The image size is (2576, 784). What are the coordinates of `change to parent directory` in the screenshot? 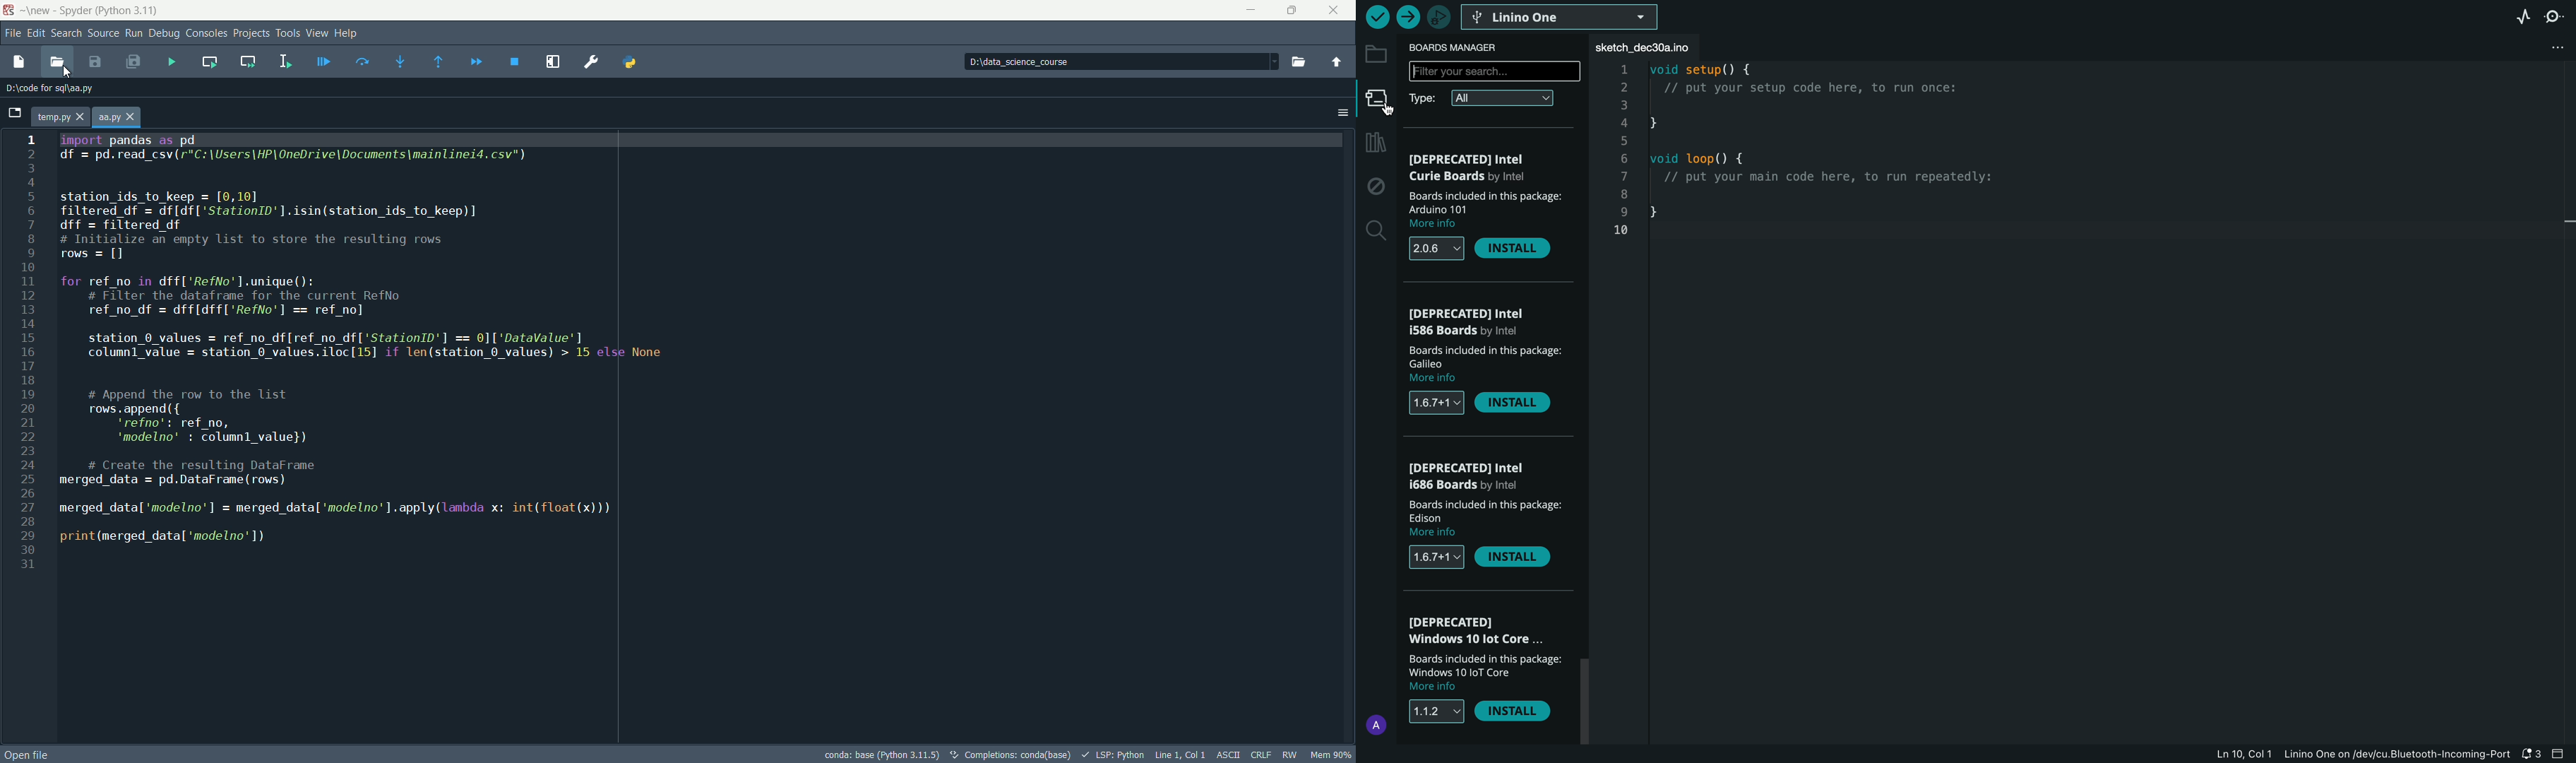 It's located at (1337, 62).